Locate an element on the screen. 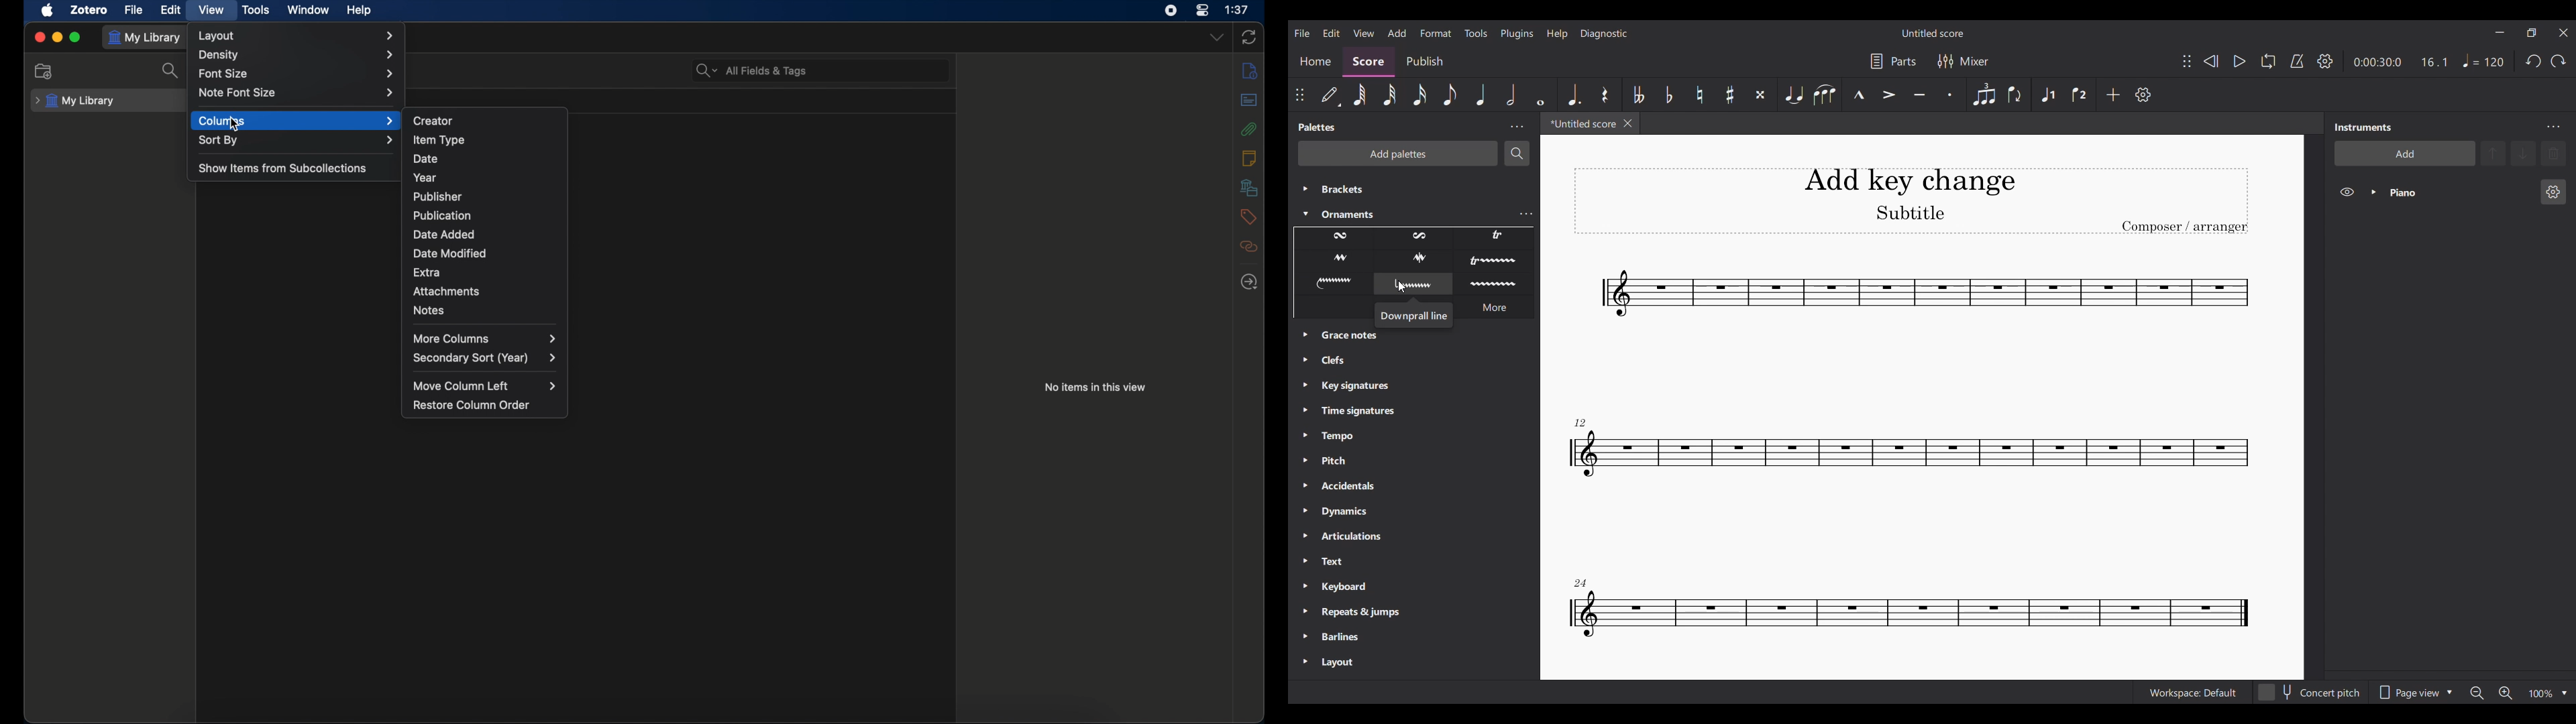 The width and height of the screenshot is (2576, 728). no items in this view is located at coordinates (1095, 387).